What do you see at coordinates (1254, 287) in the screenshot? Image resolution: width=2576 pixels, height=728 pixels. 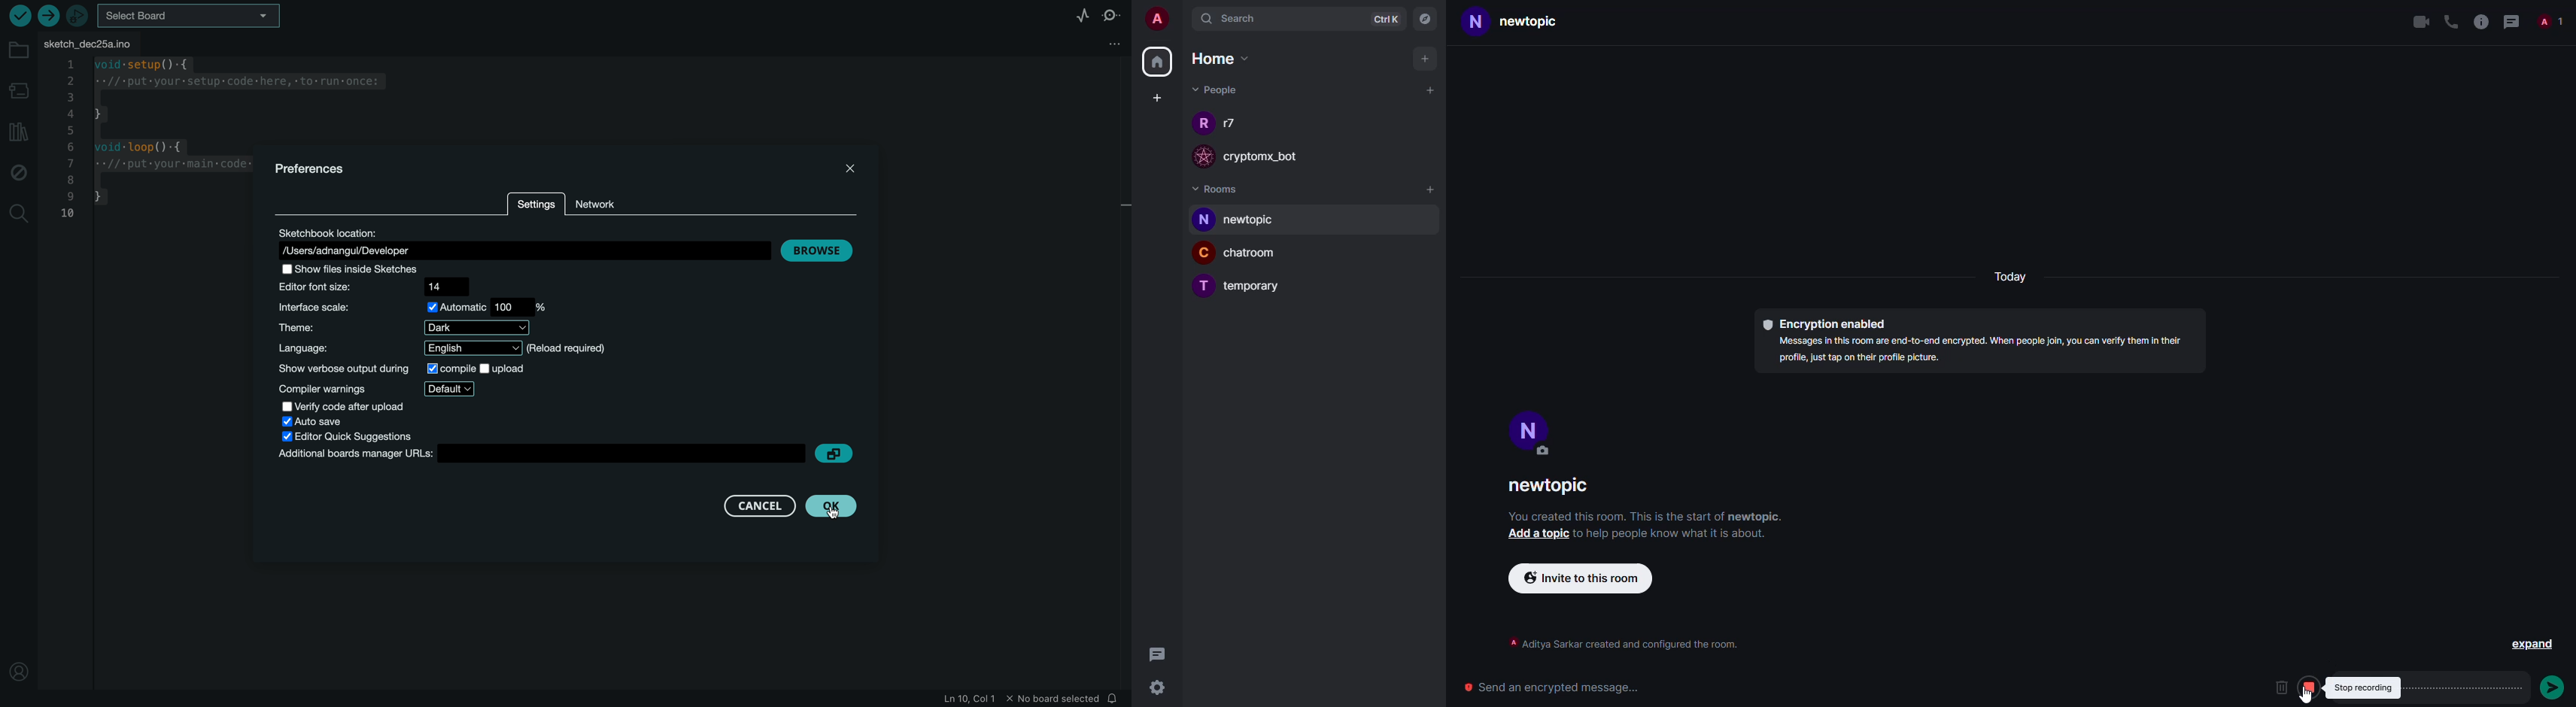 I see `room` at bounding box center [1254, 287].